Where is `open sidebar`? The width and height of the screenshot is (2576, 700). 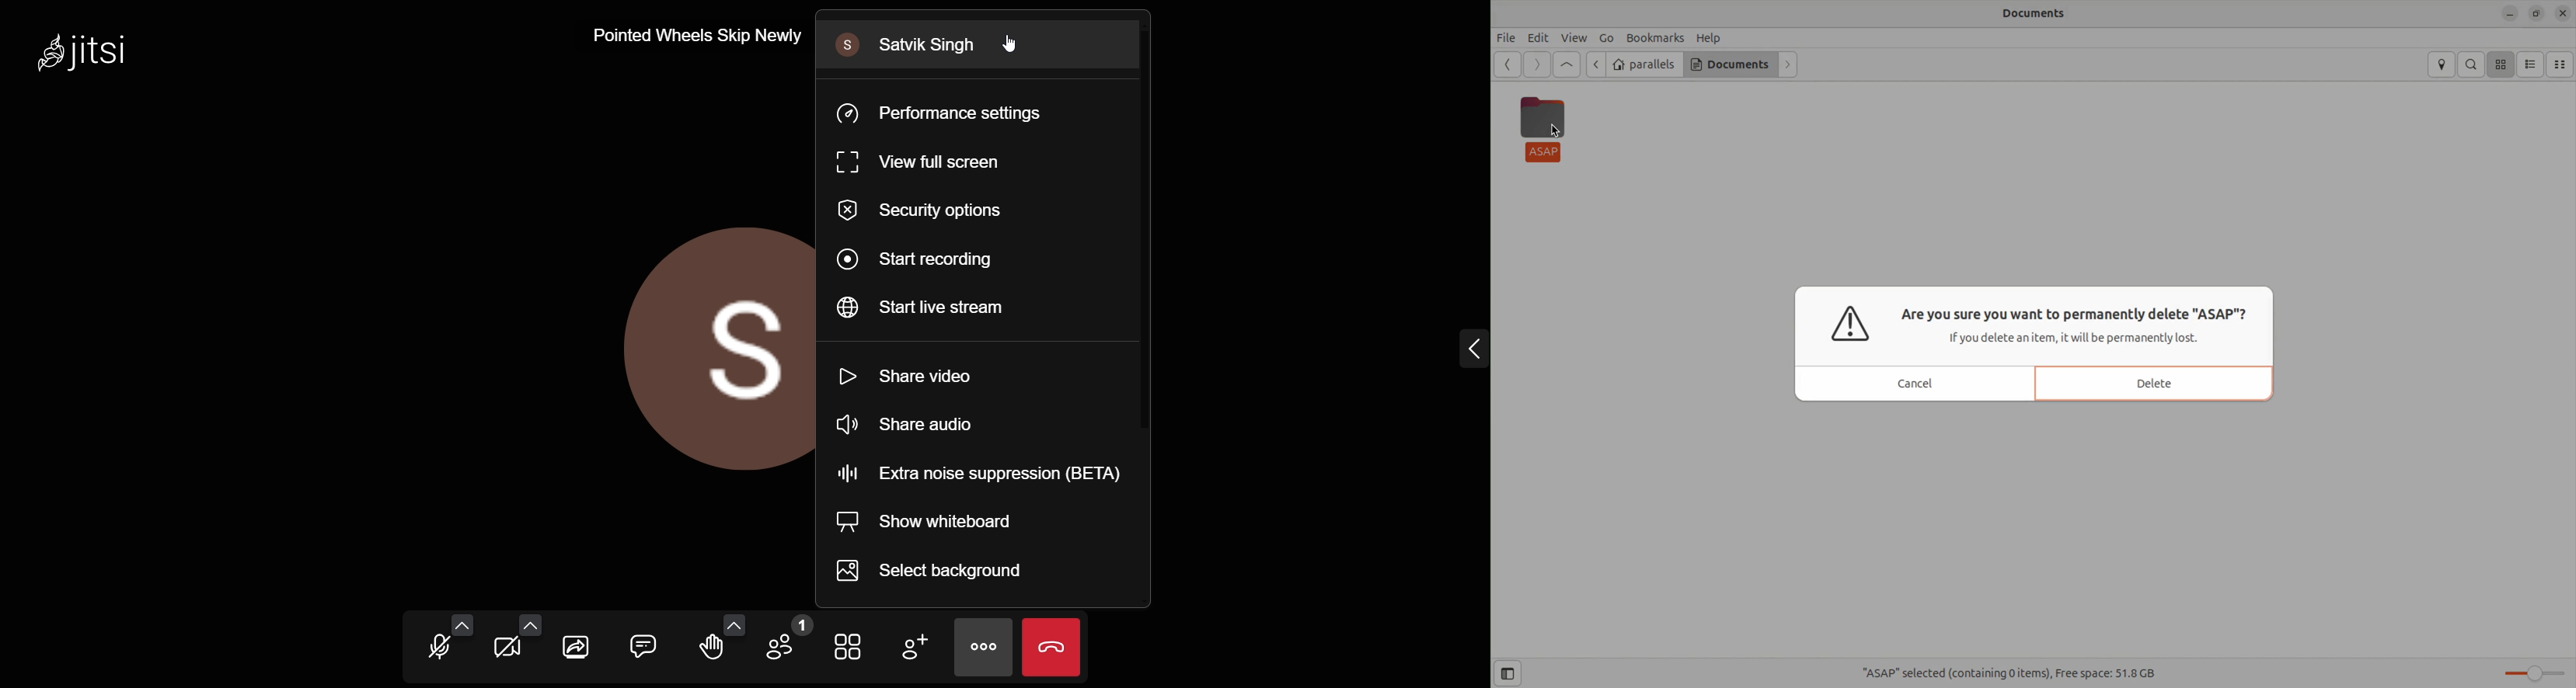 open sidebar is located at coordinates (1513, 674).